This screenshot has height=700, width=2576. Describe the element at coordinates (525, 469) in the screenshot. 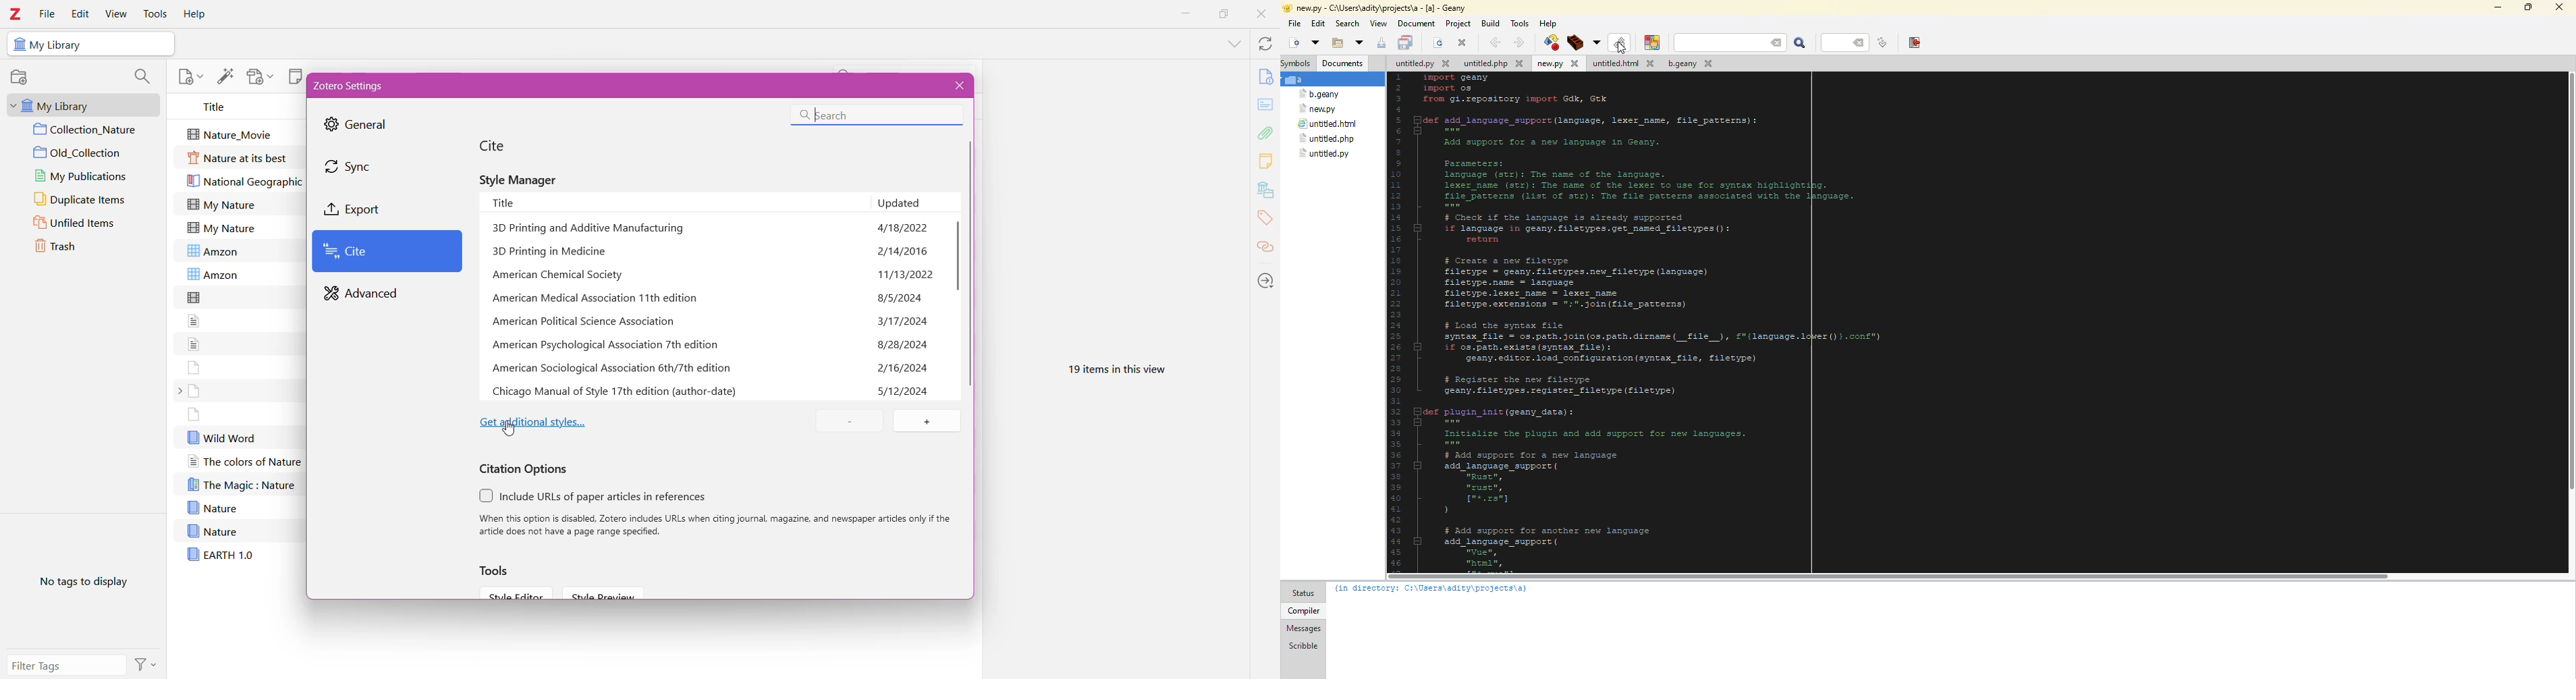

I see `Citation Options` at that location.